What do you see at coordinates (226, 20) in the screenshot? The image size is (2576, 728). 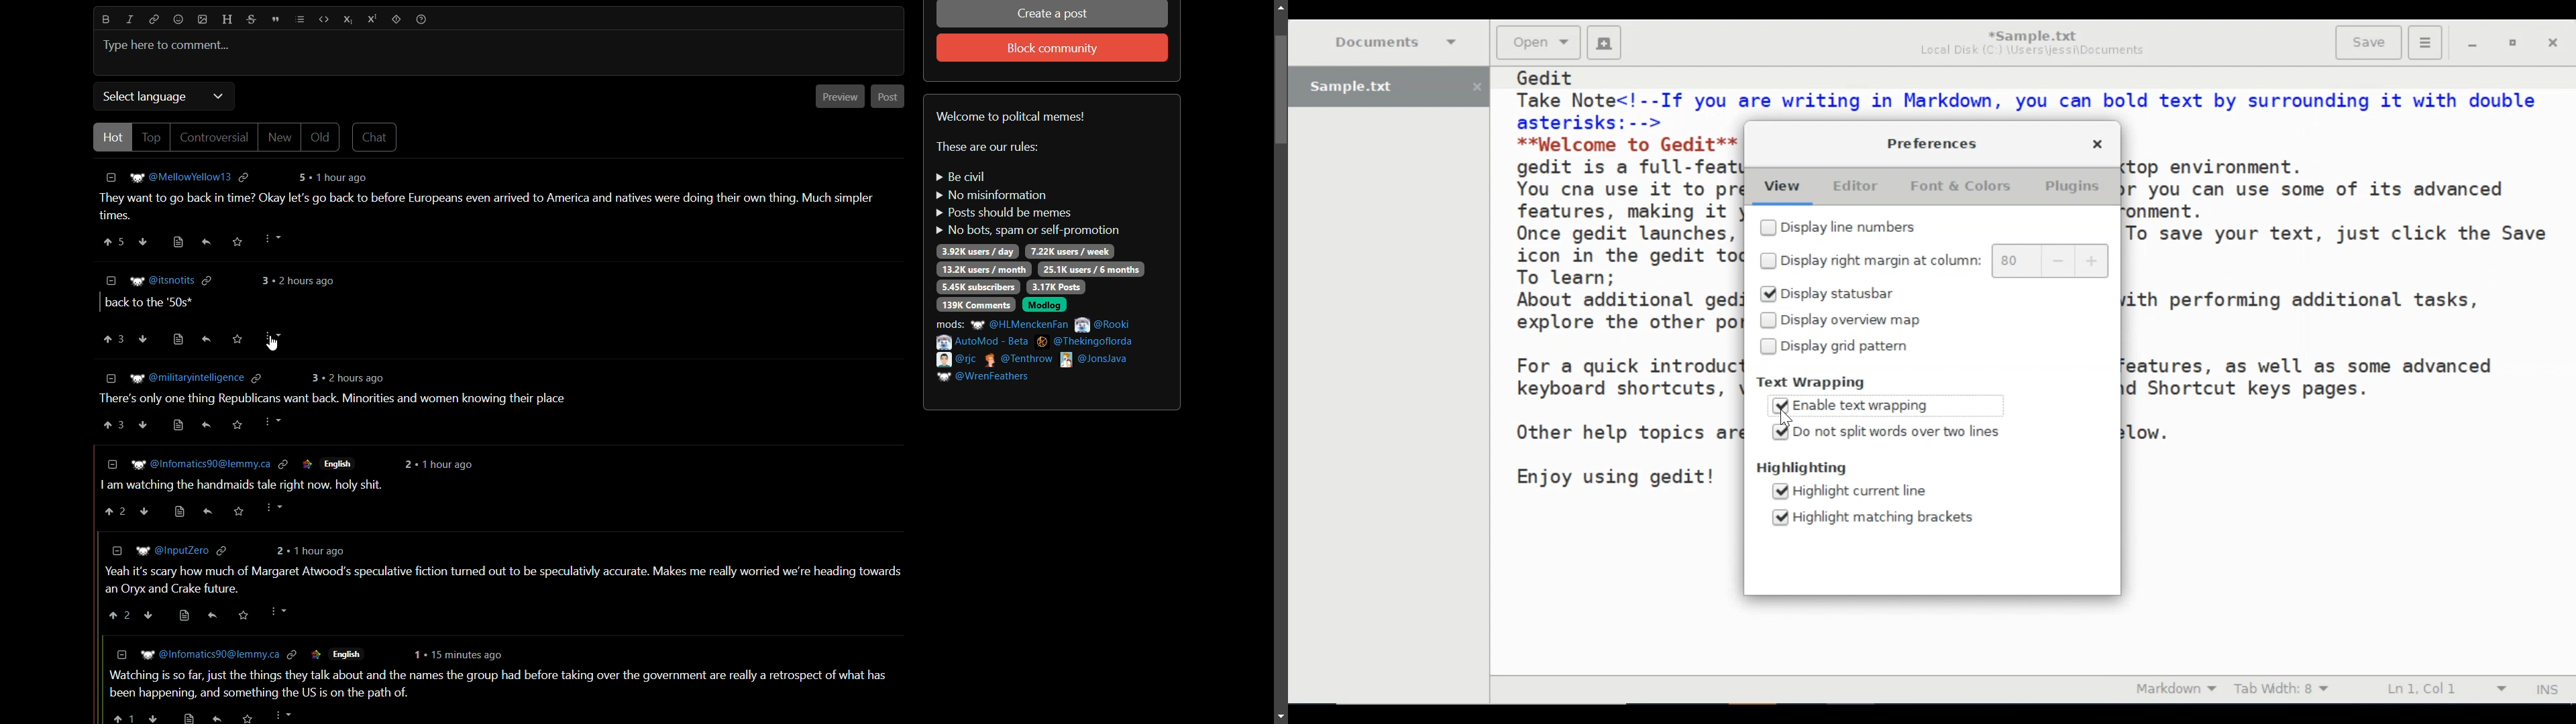 I see `header` at bounding box center [226, 20].